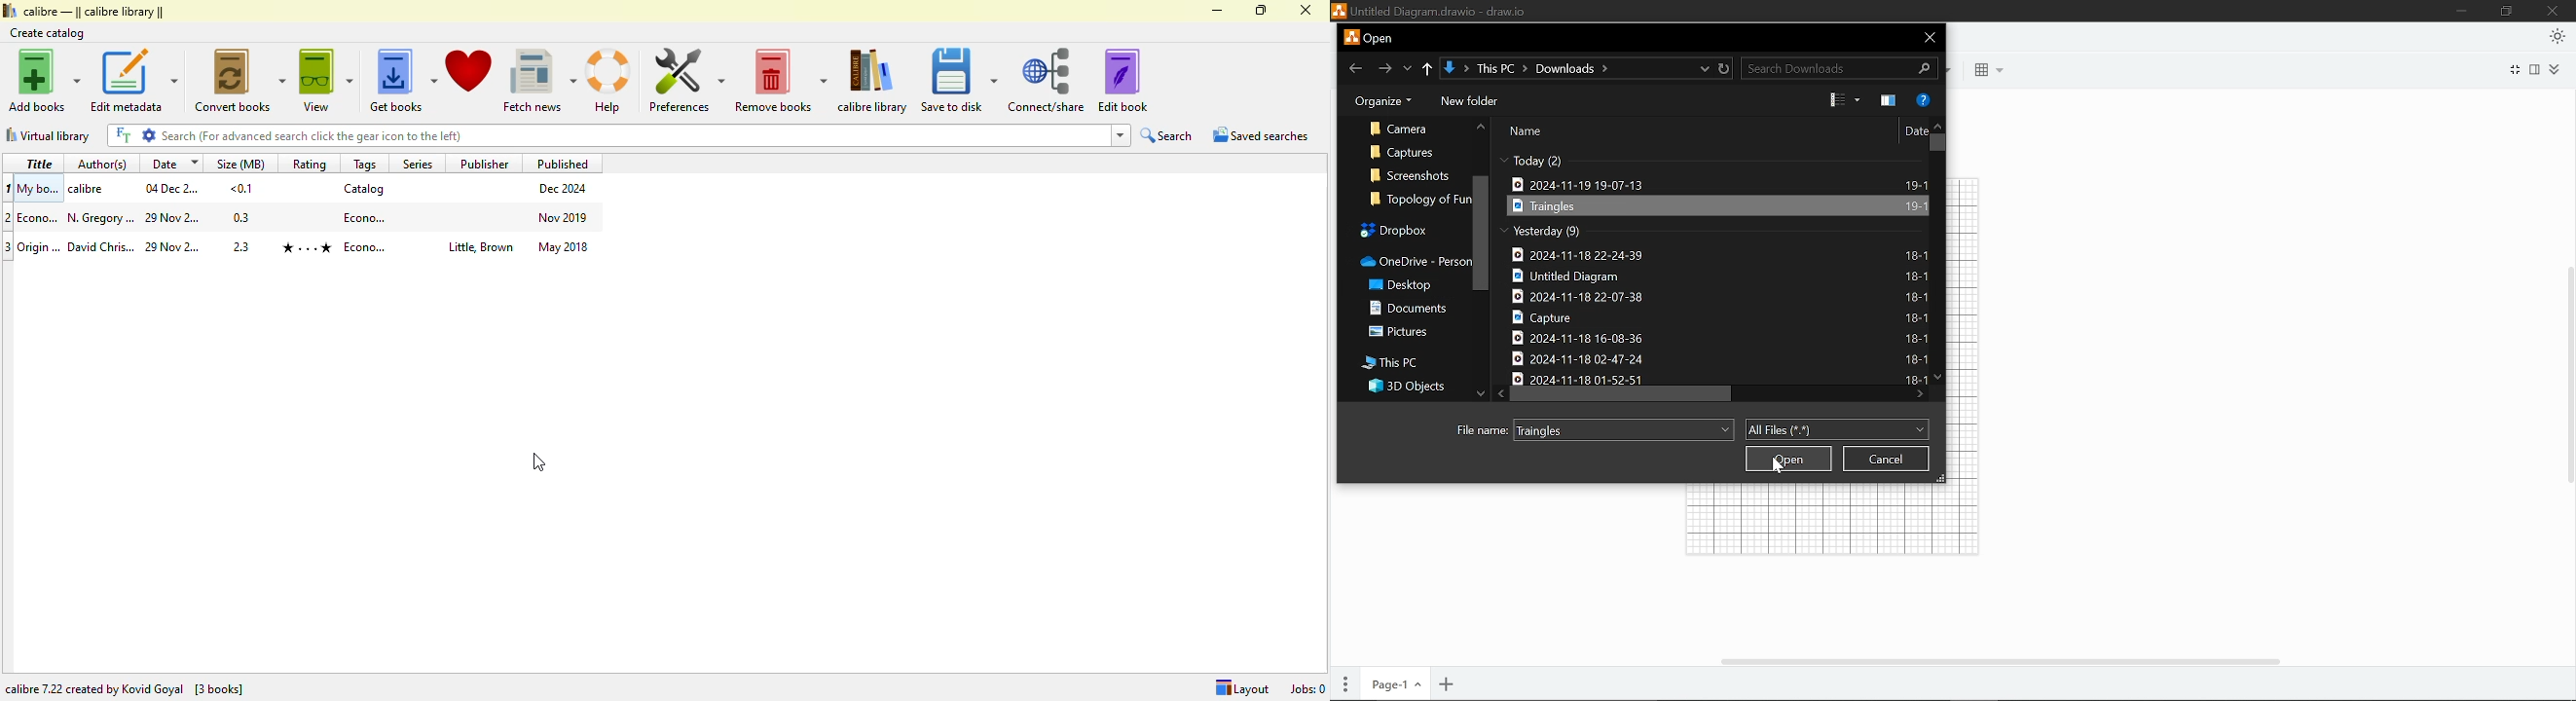 The width and height of the screenshot is (2576, 728). I want to click on Move up in files, so click(1938, 126).